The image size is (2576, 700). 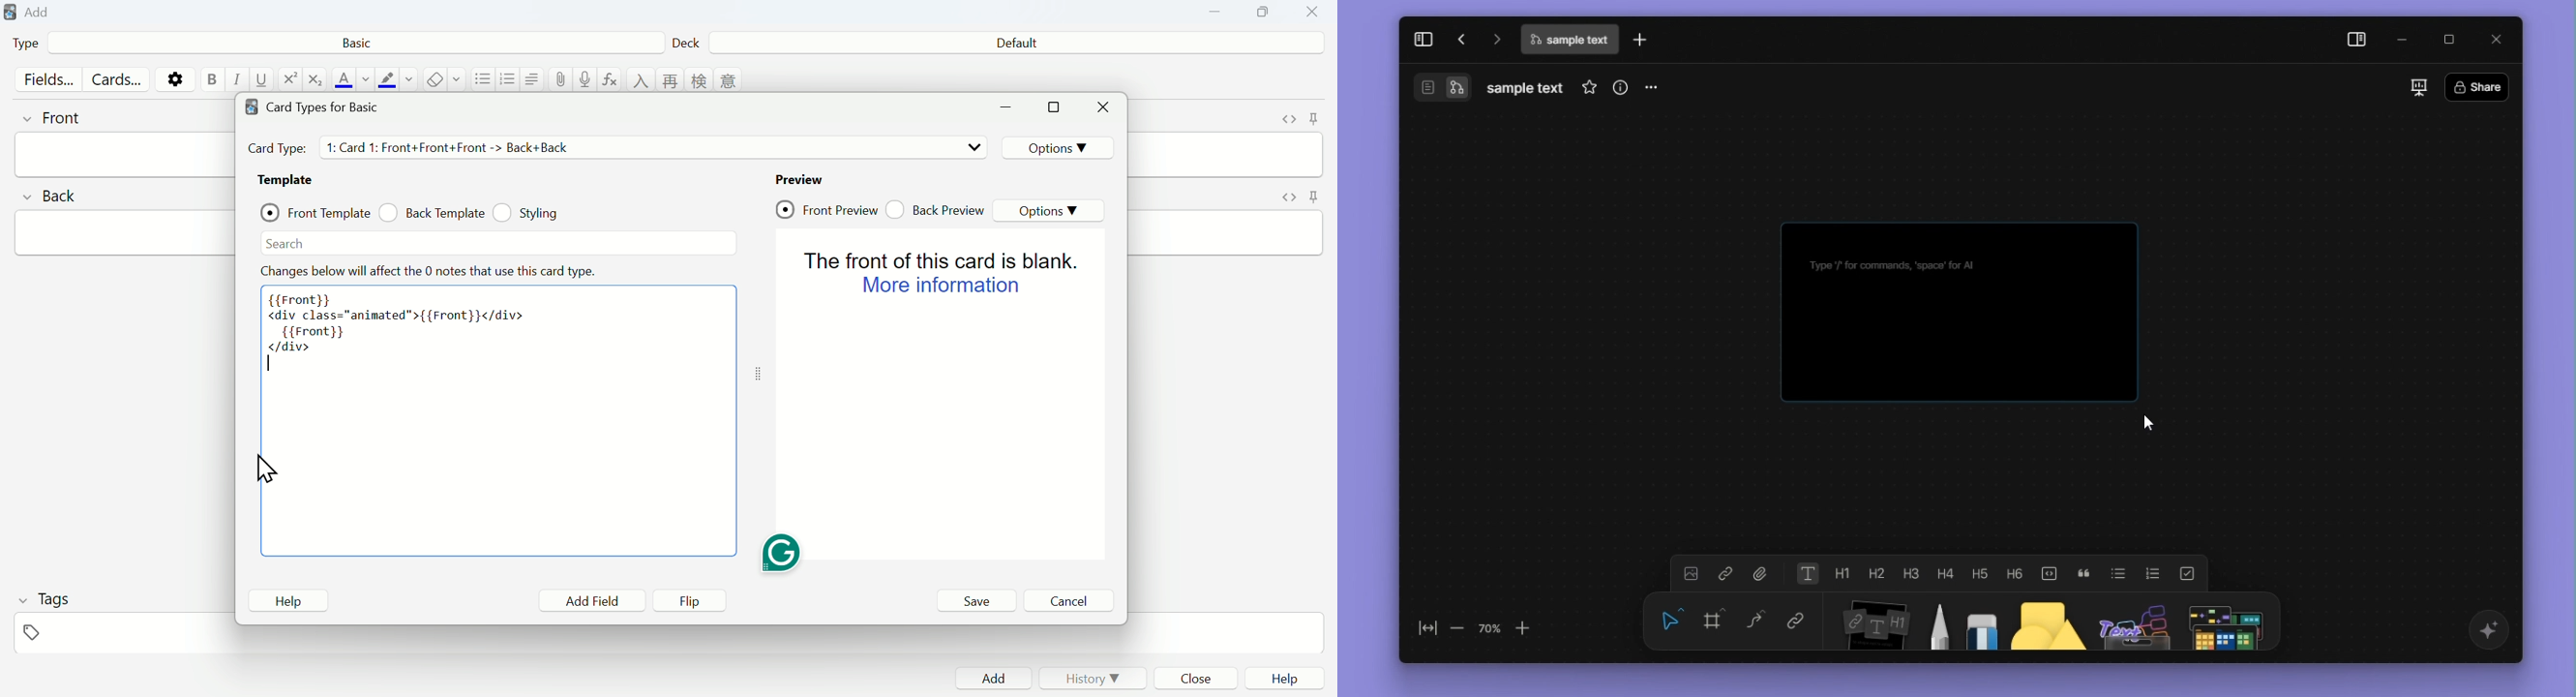 I want to click on file name, so click(x=1569, y=42).